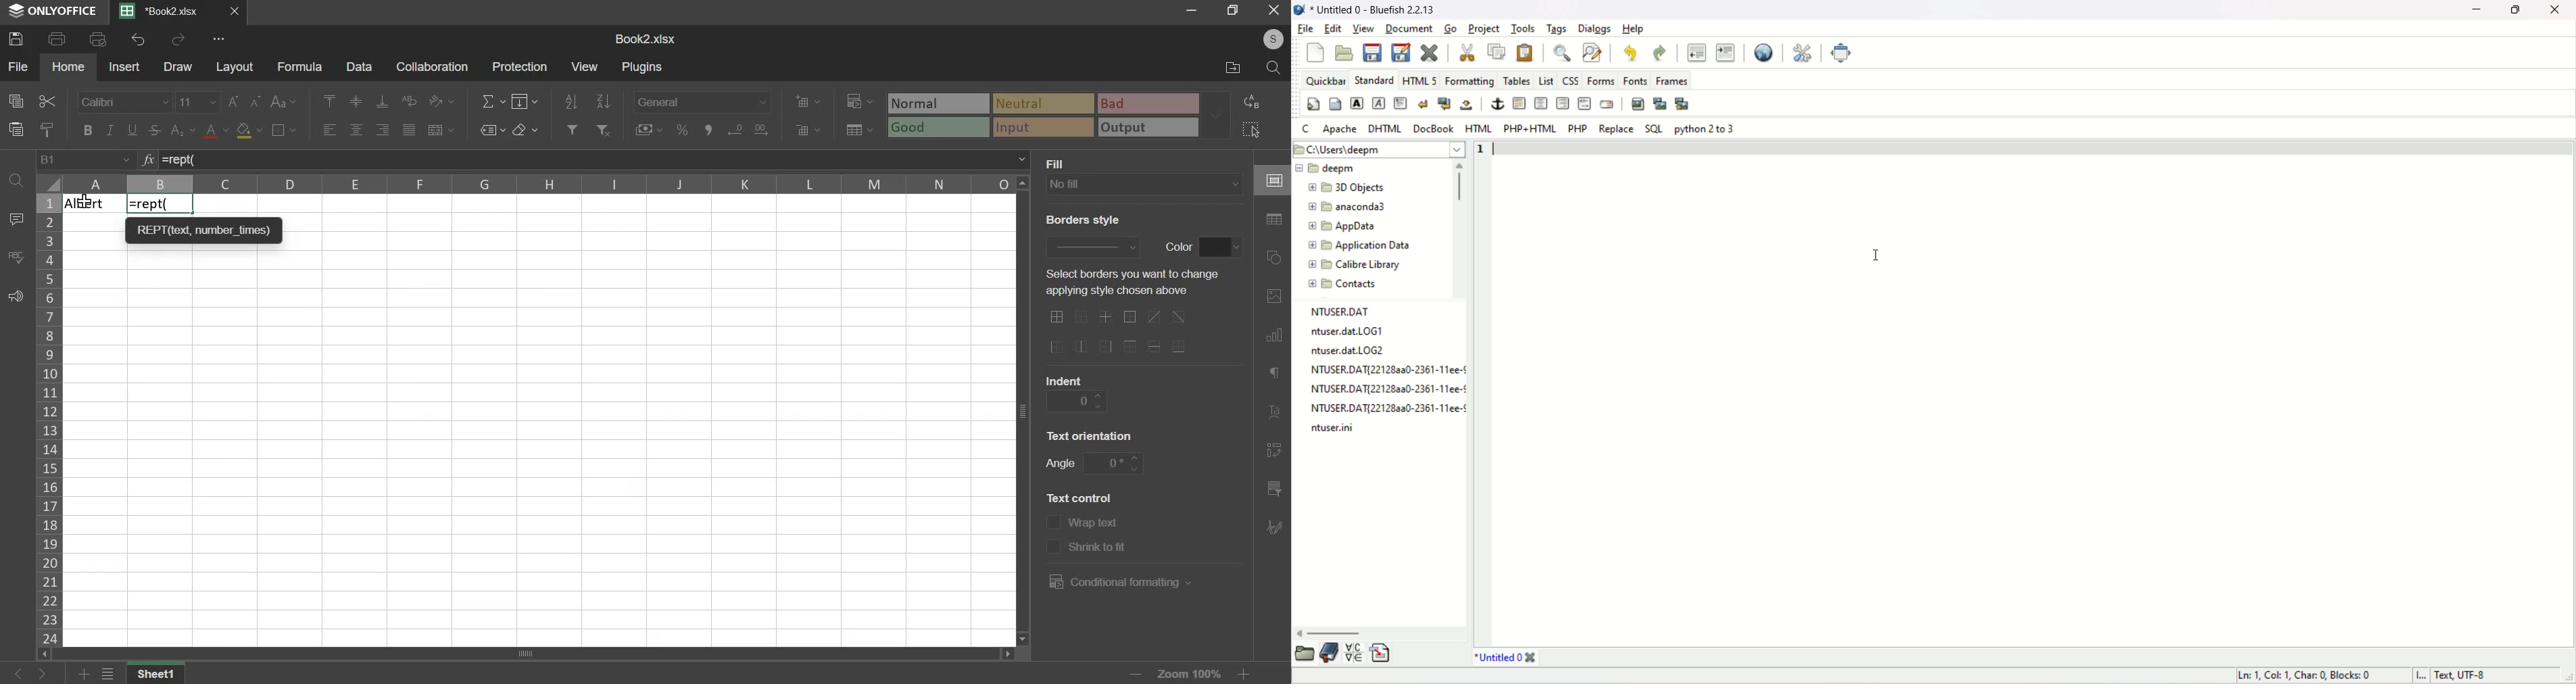 This screenshot has height=700, width=2576. Describe the element at coordinates (1618, 129) in the screenshot. I see `Replace` at that location.